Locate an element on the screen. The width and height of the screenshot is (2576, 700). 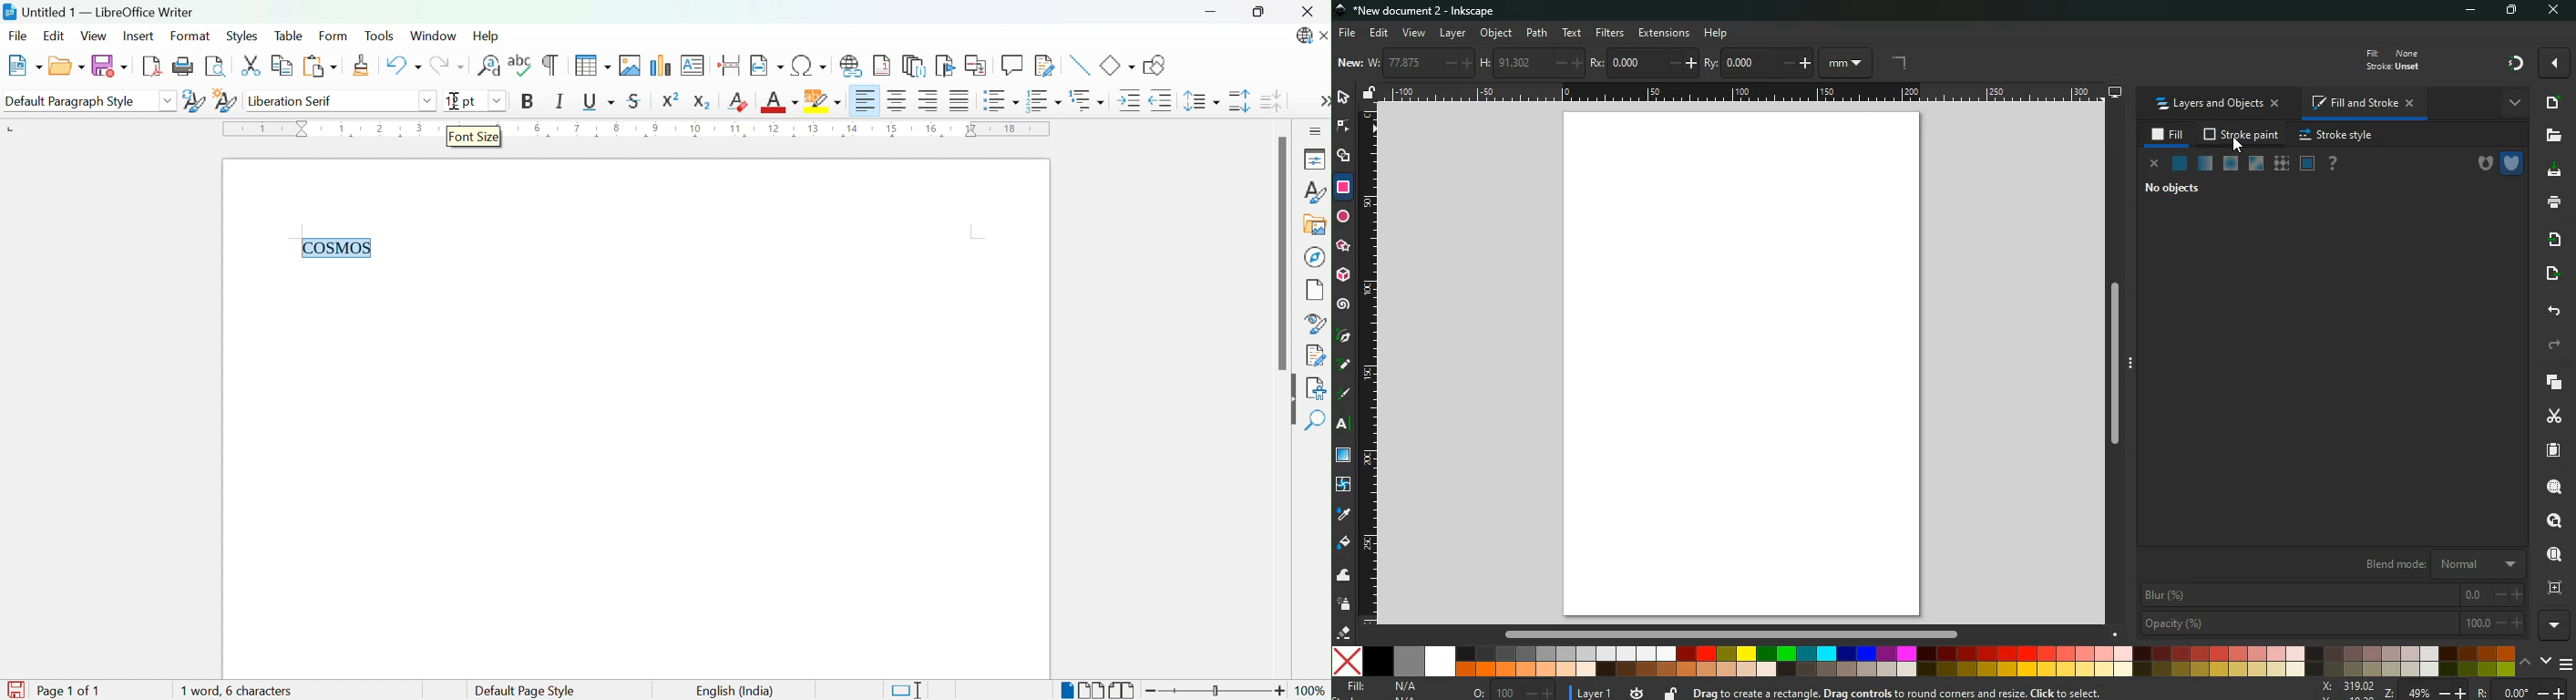
Open is located at coordinates (66, 67).